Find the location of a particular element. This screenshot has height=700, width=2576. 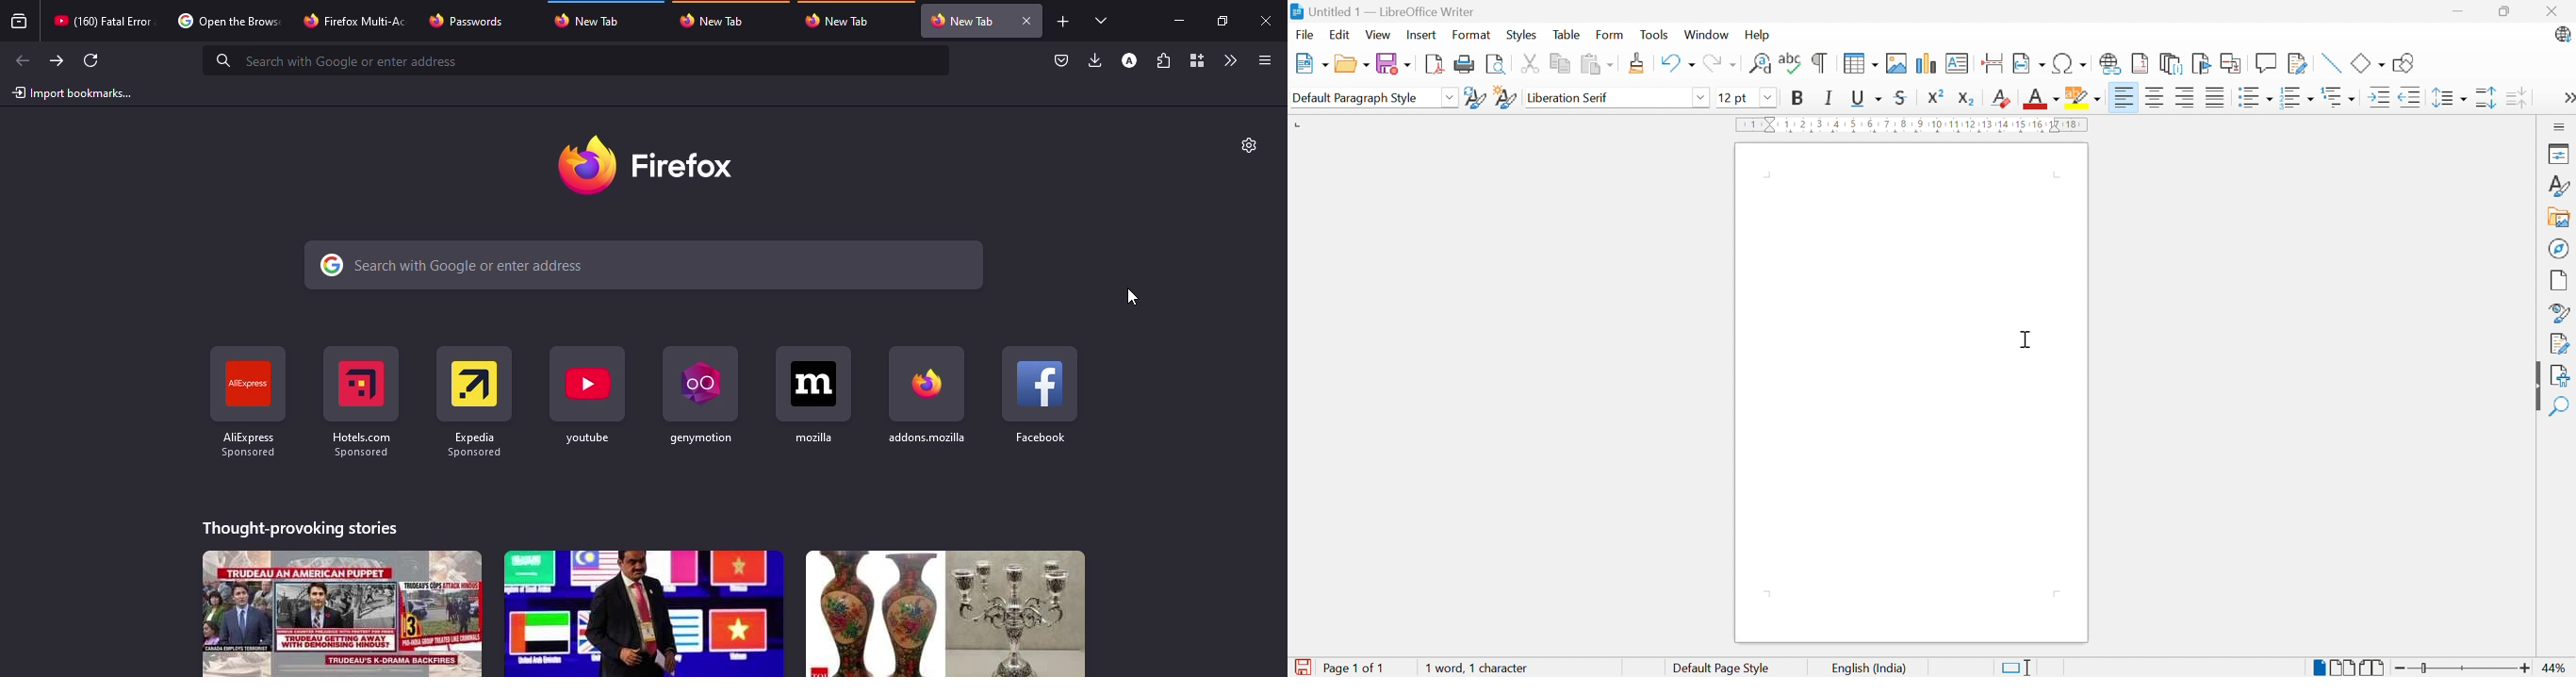

thought provoking stories is located at coordinates (298, 529).